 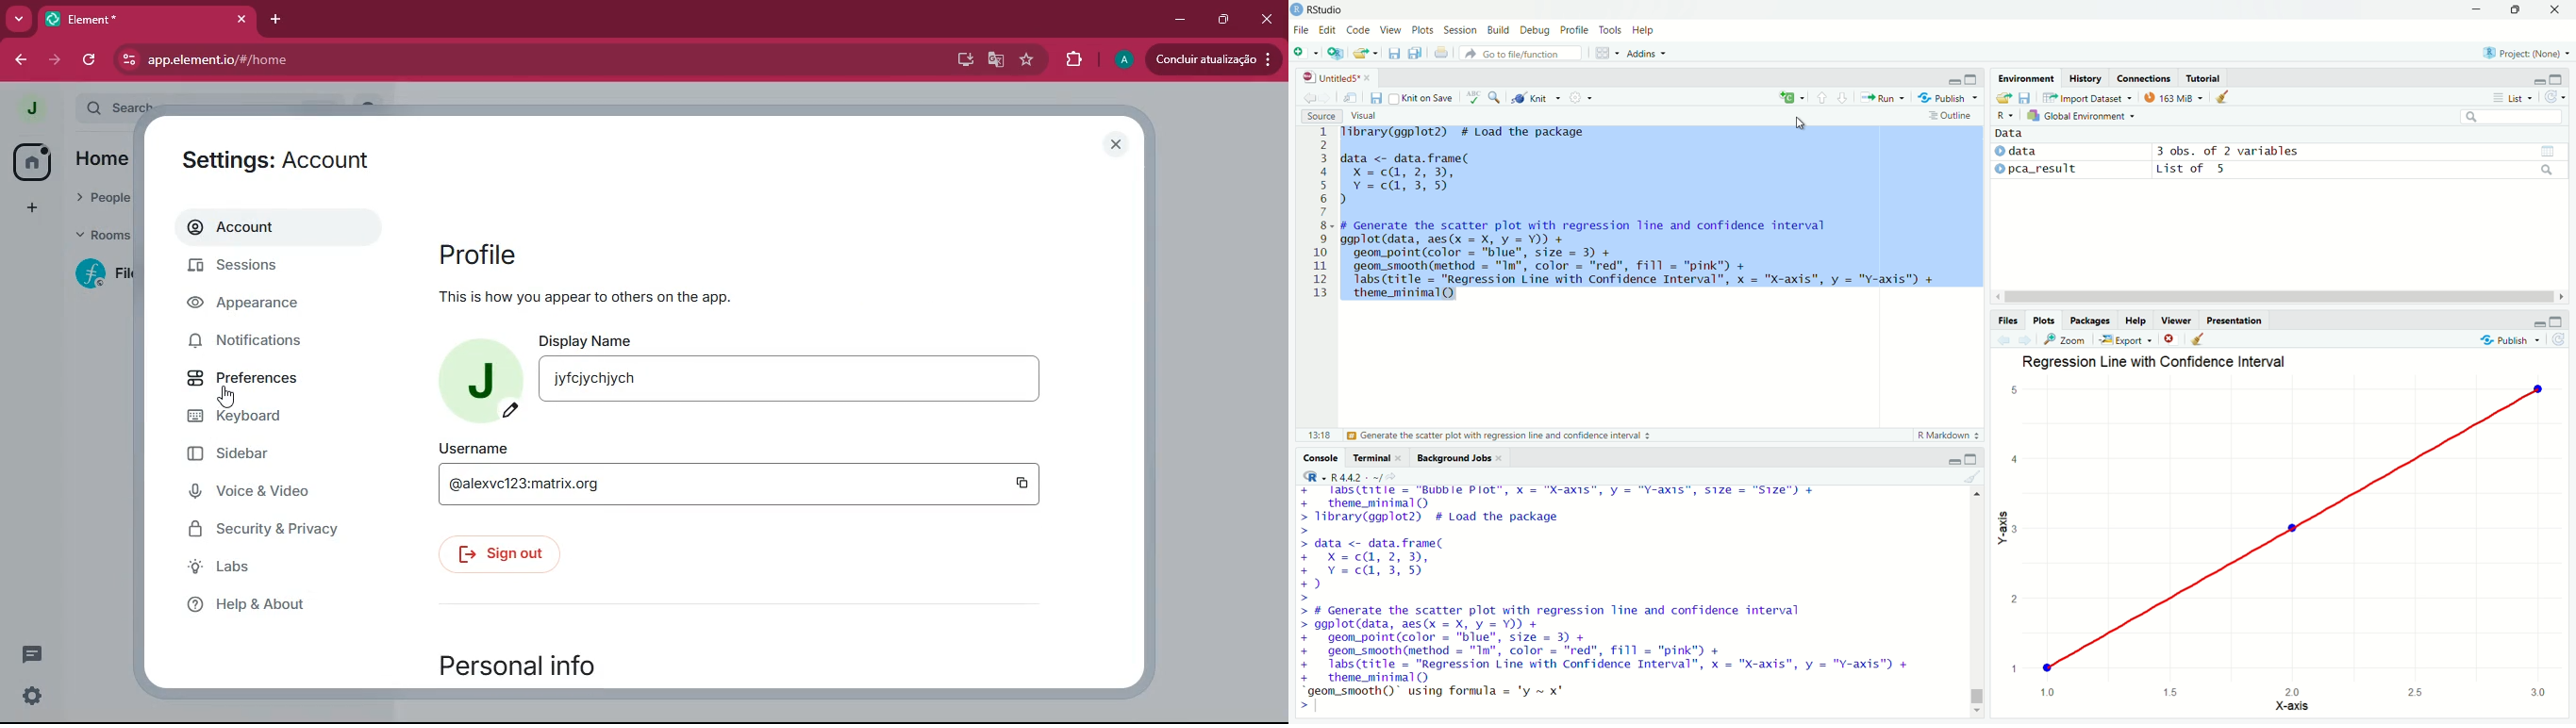 I want to click on Go to file/function, so click(x=1521, y=54).